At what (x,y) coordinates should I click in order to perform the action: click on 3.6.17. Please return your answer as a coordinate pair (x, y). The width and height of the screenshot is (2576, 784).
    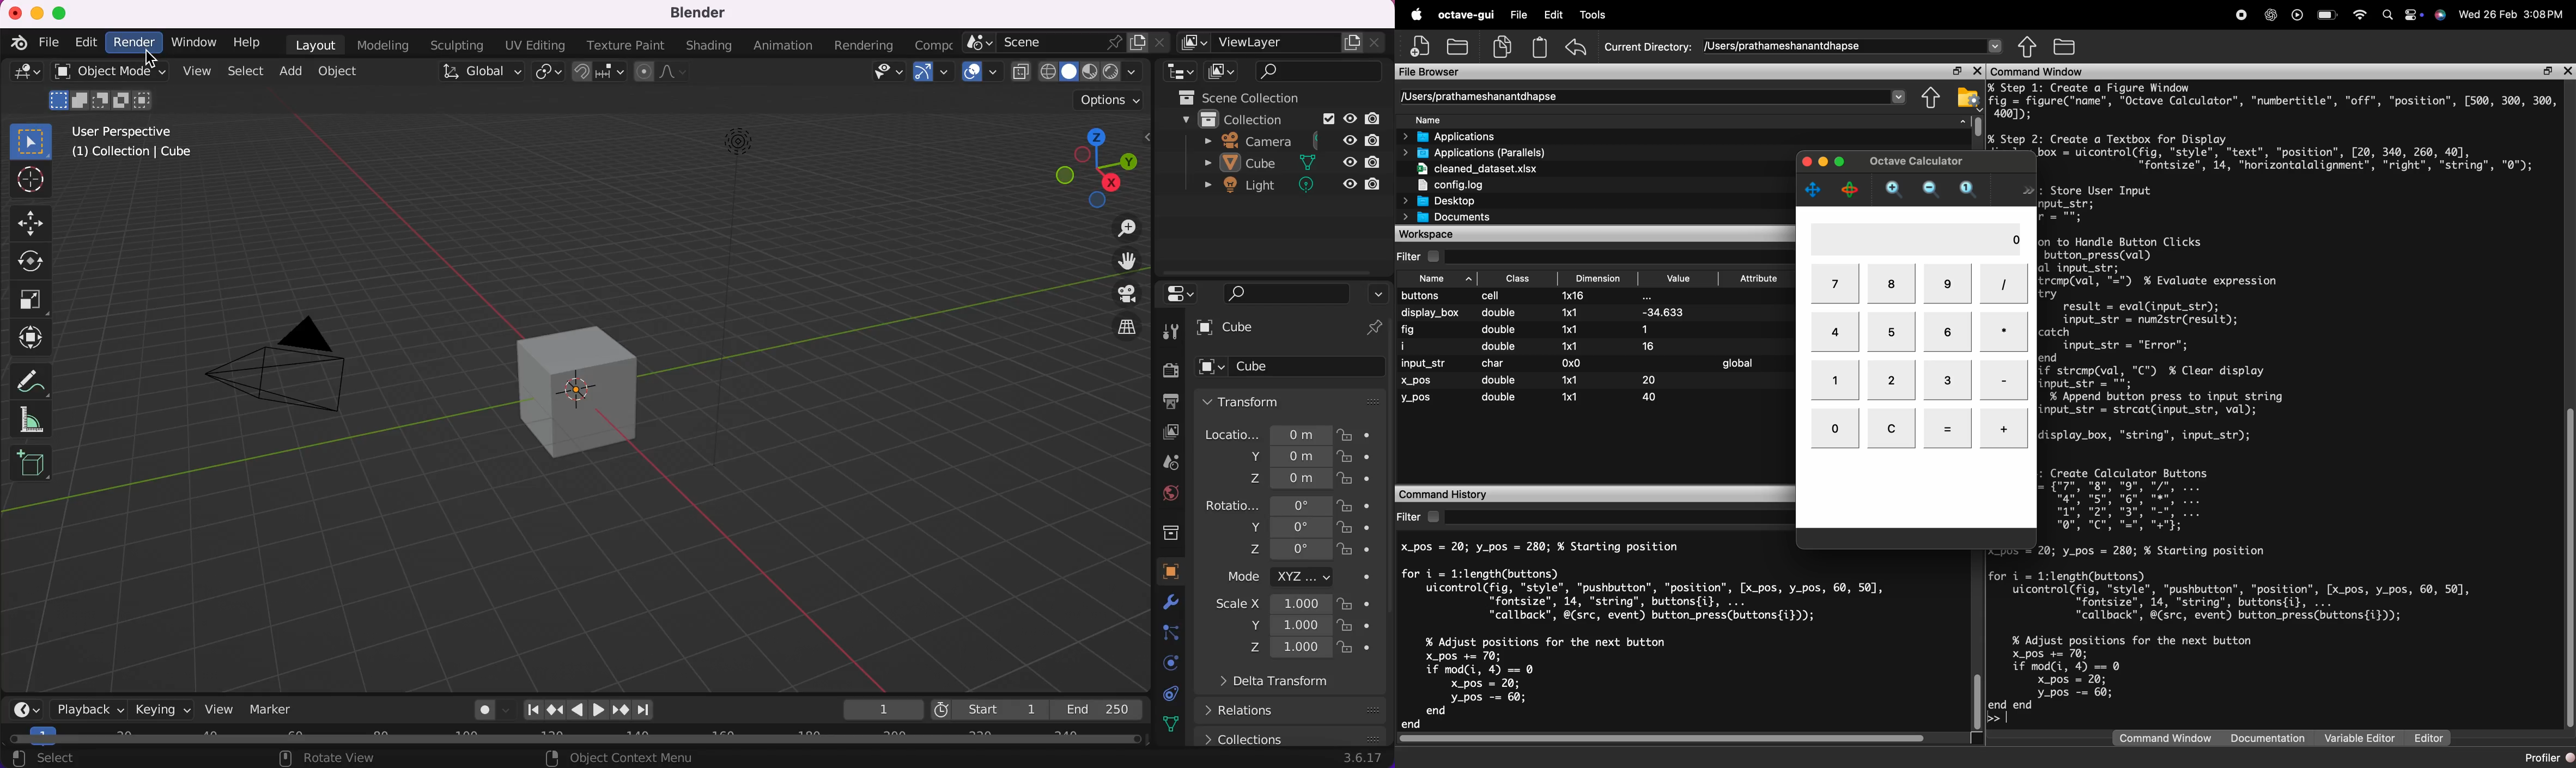
    Looking at the image, I should click on (1362, 760).